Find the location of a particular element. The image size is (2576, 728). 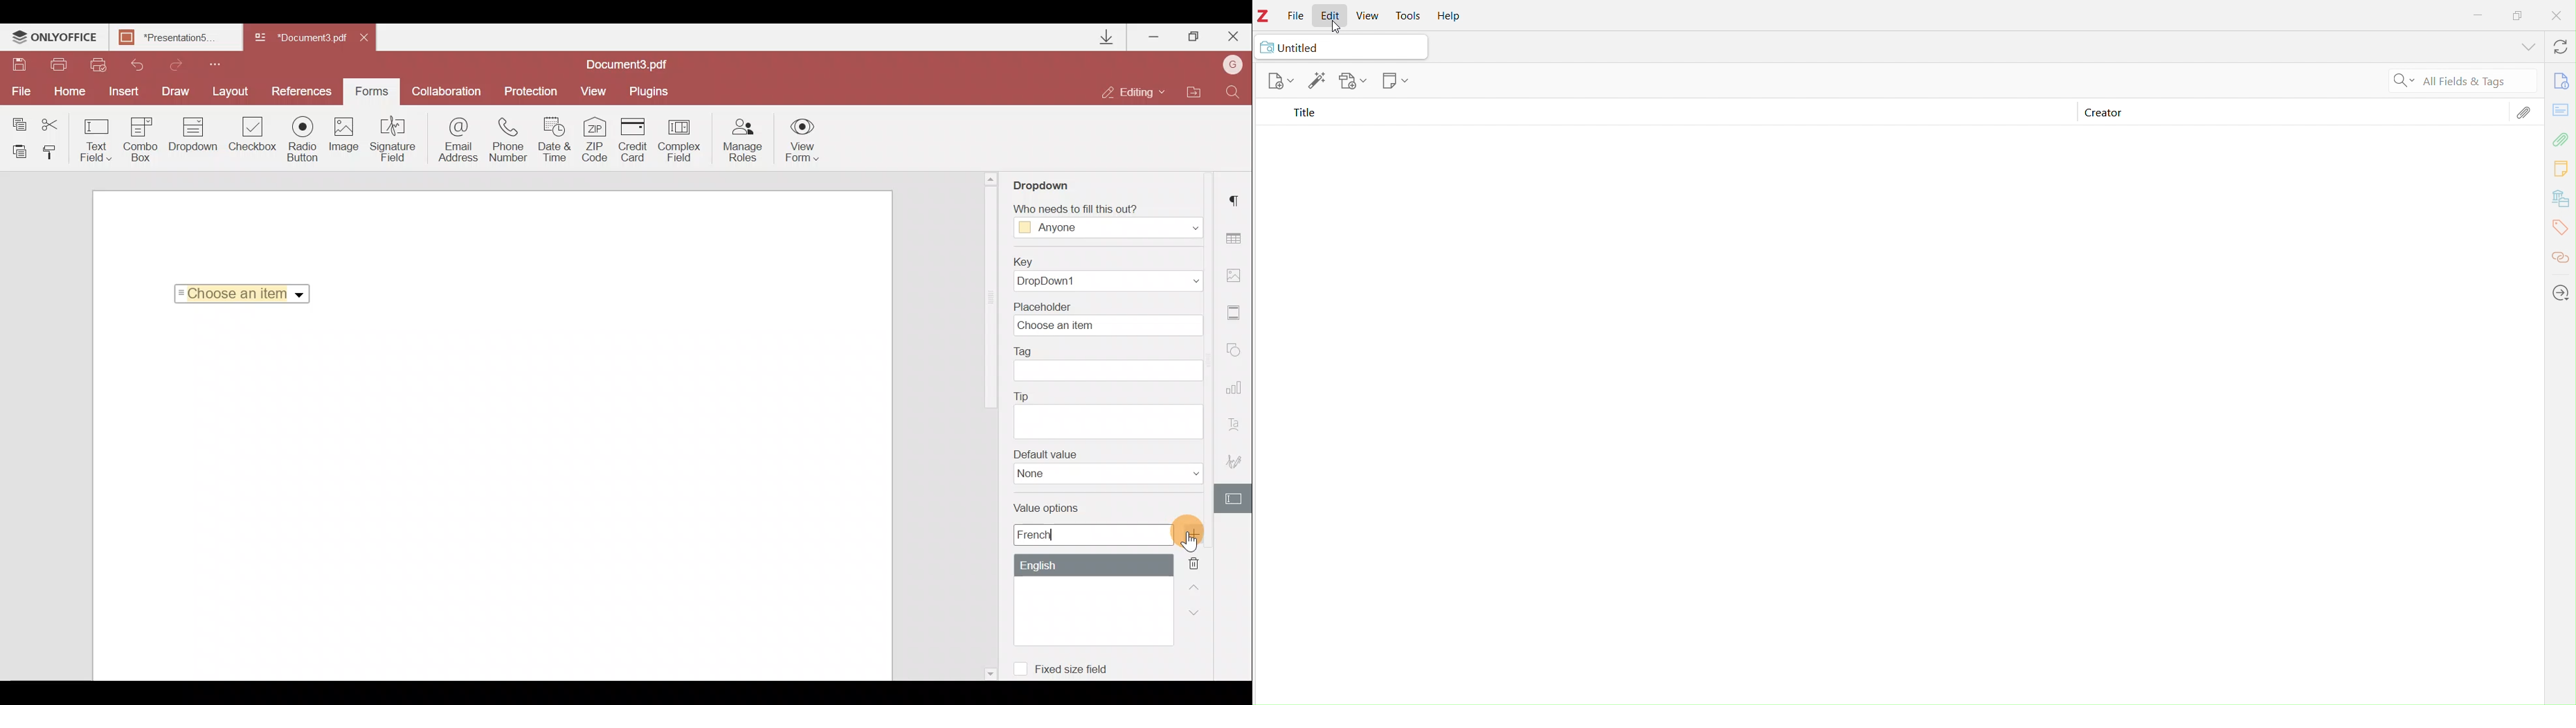

Placeholder is located at coordinates (1113, 318).